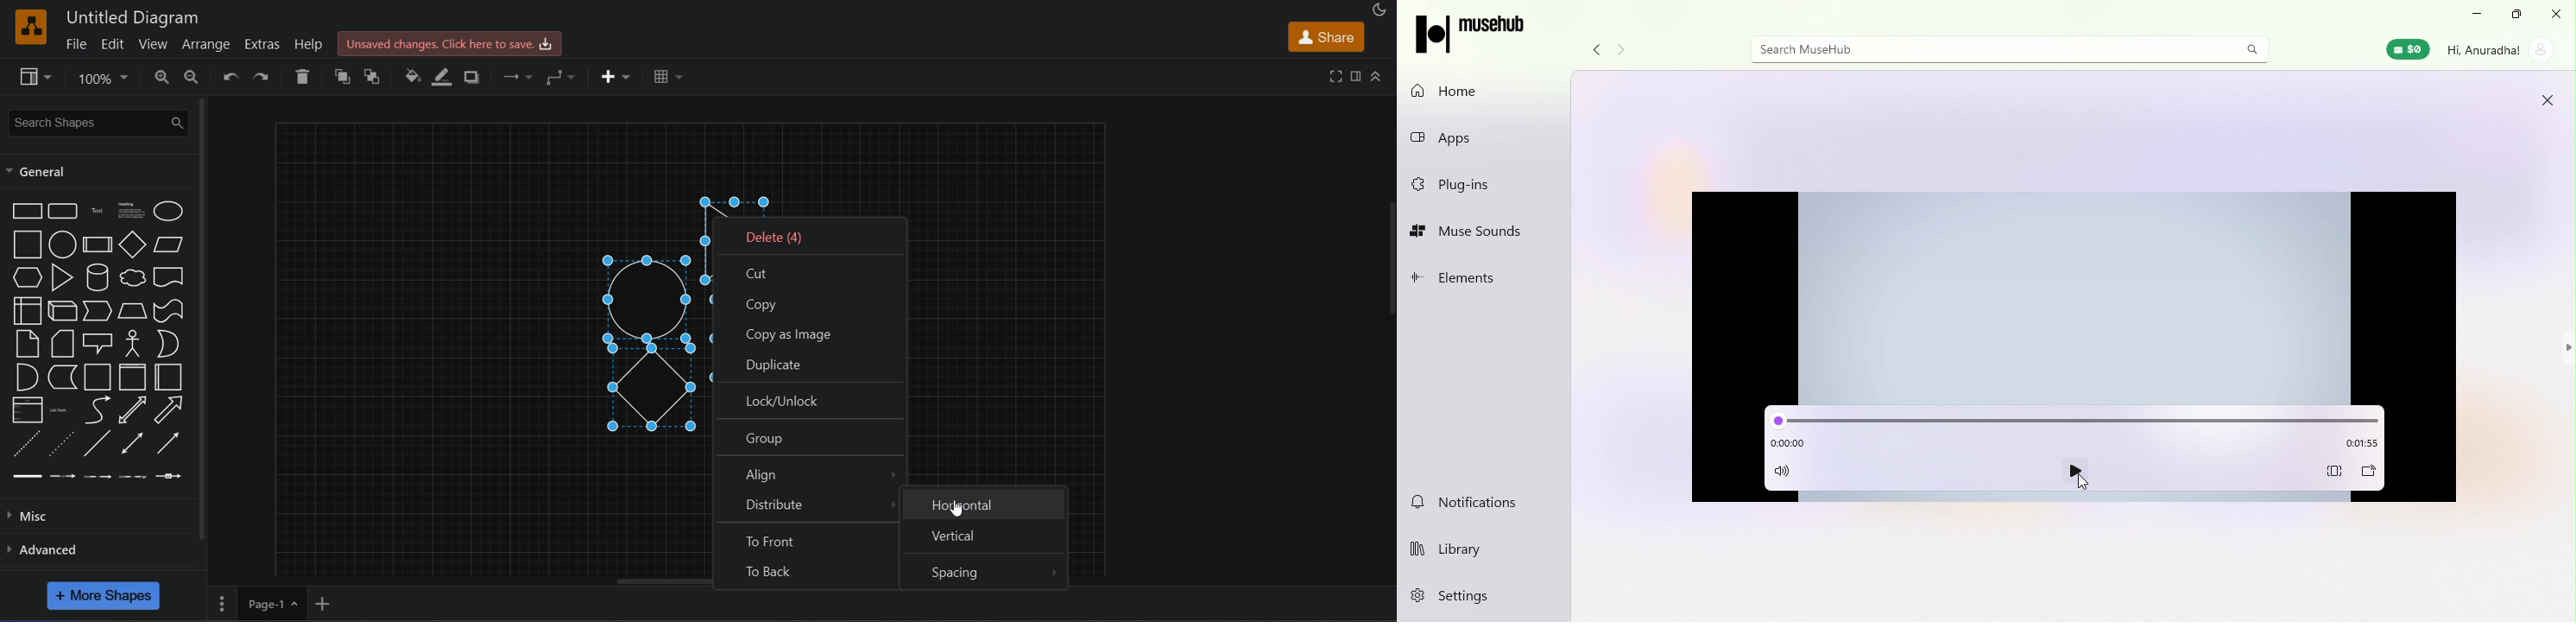  I want to click on view, so click(154, 44).